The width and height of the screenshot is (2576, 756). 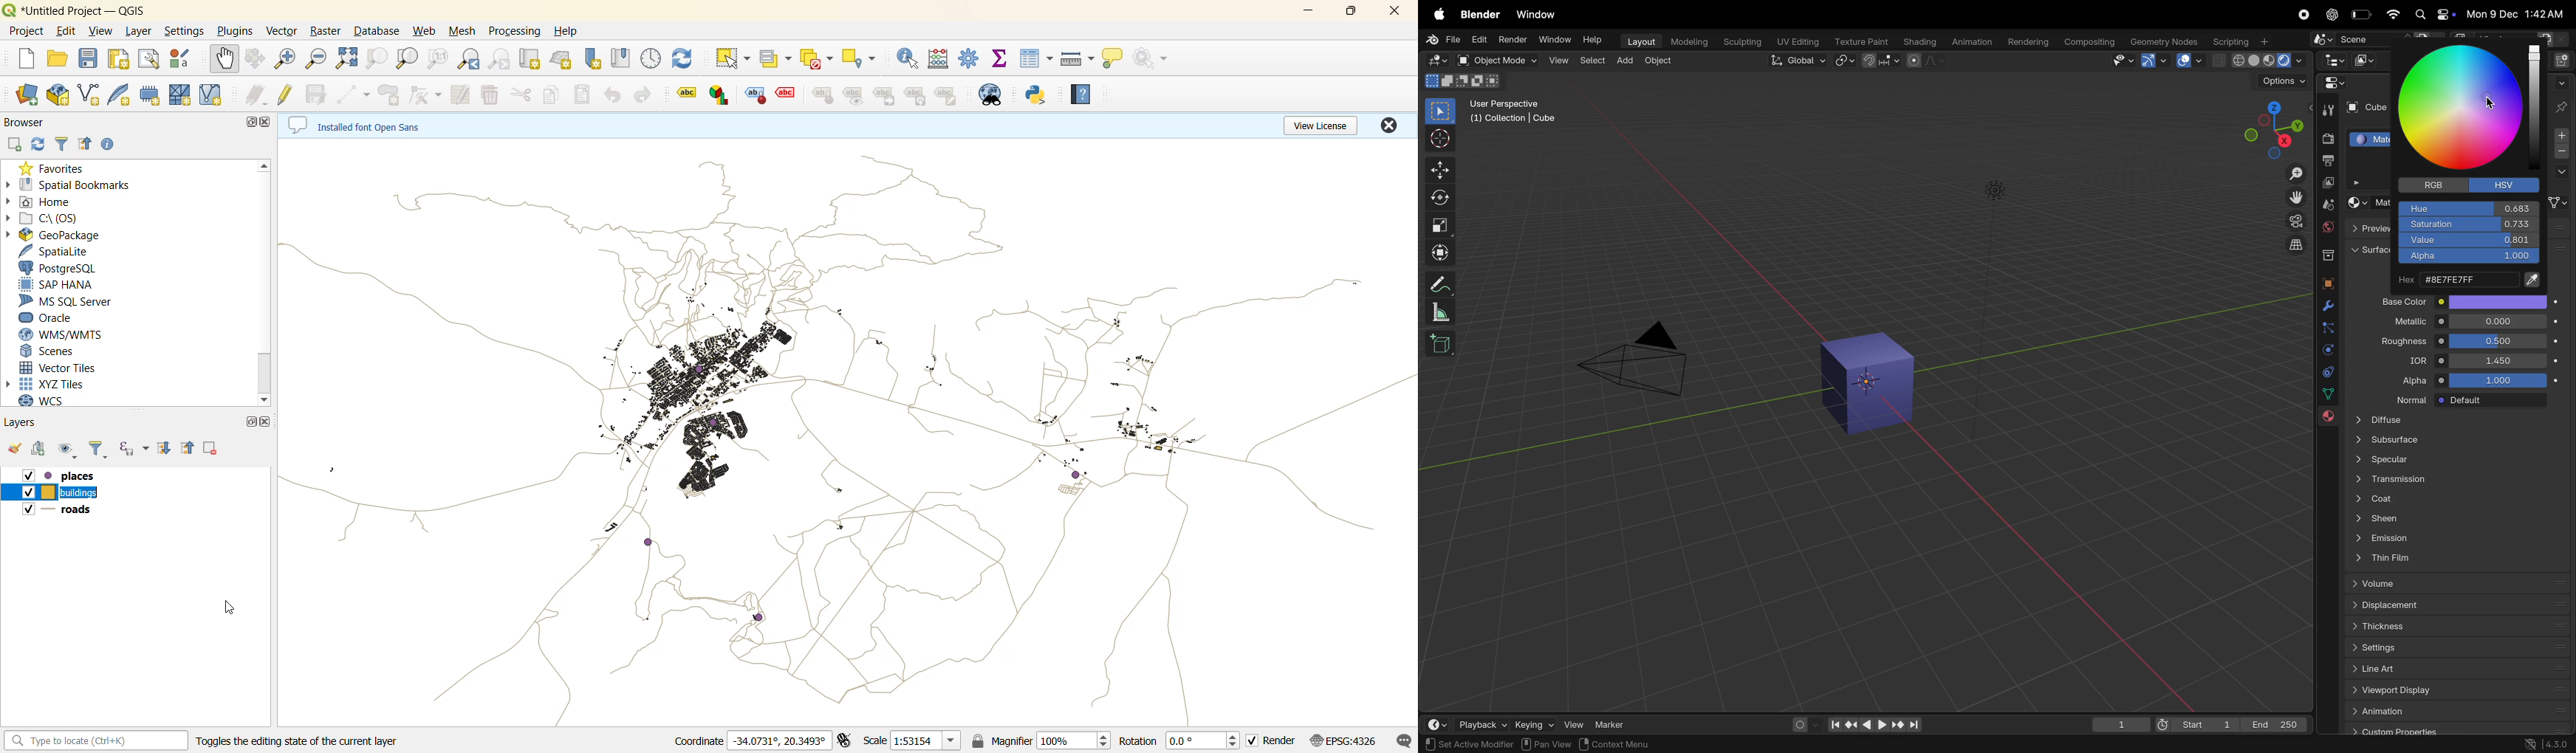 What do you see at coordinates (503, 58) in the screenshot?
I see `zoom next` at bounding box center [503, 58].